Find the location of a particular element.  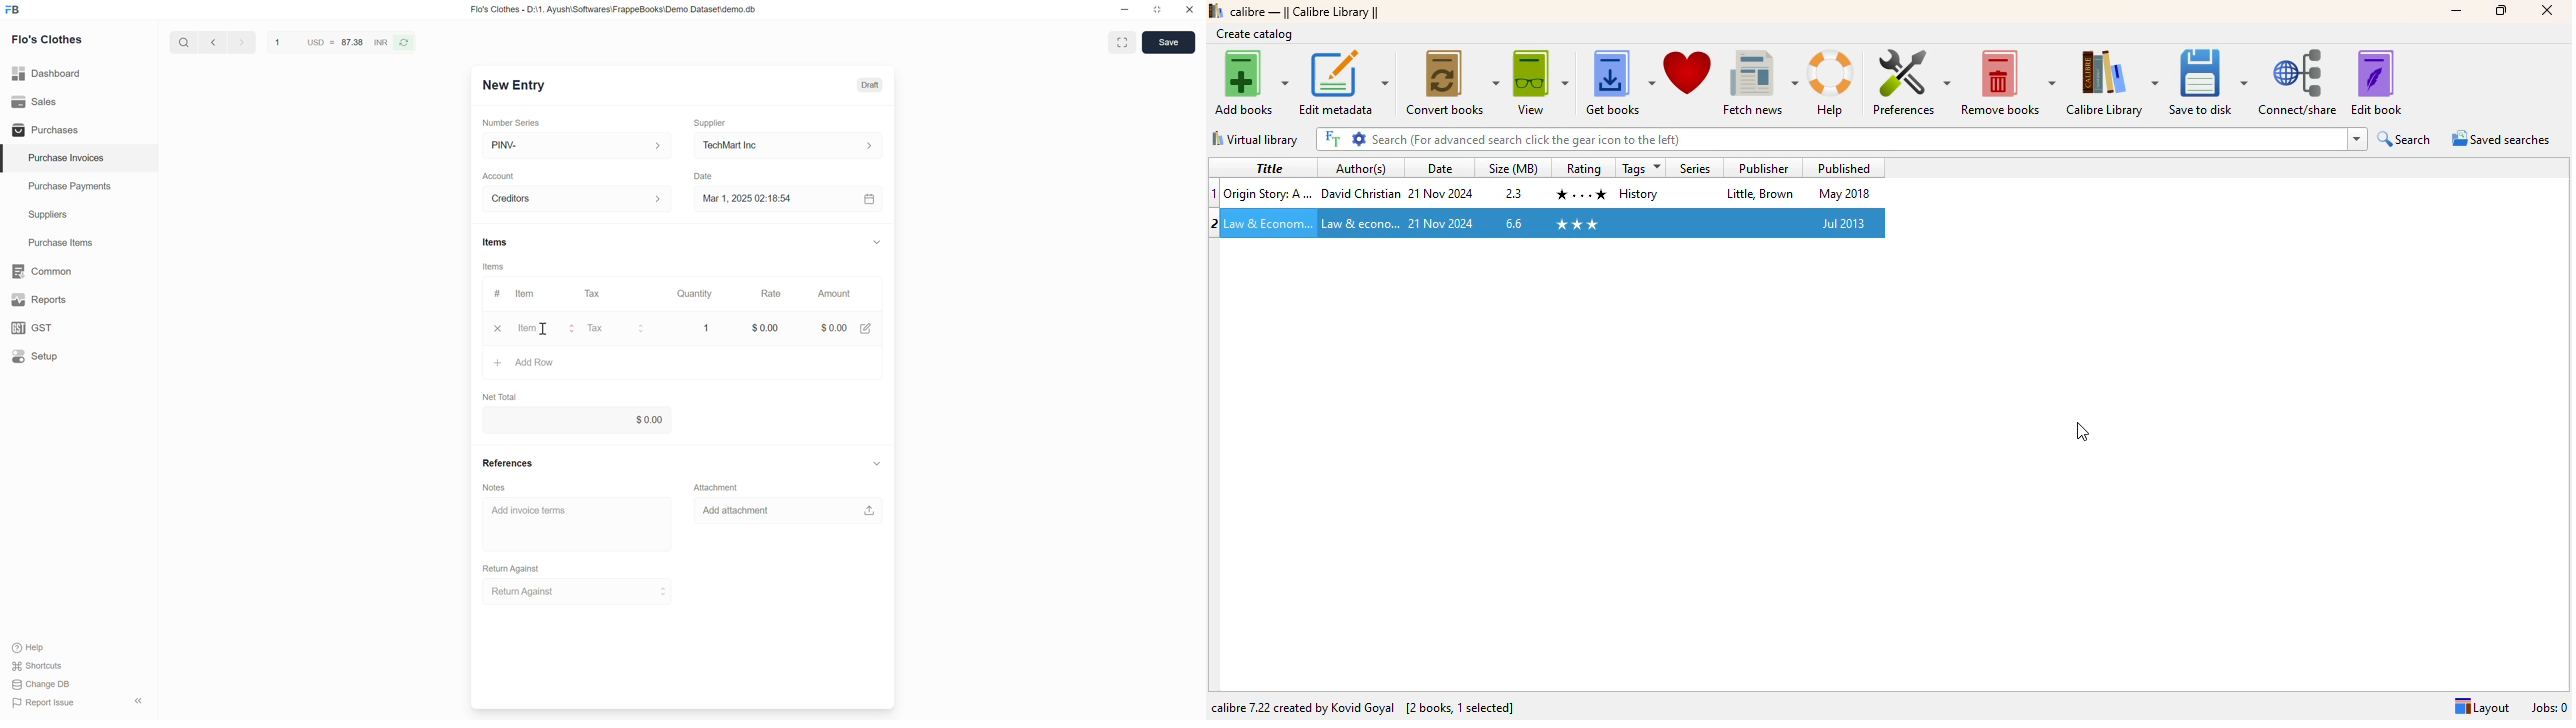

Flo's Clothes - D:\1. Ayush\Softwares\FrappeBooks\Demo Dataset\demo.db is located at coordinates (614, 9).